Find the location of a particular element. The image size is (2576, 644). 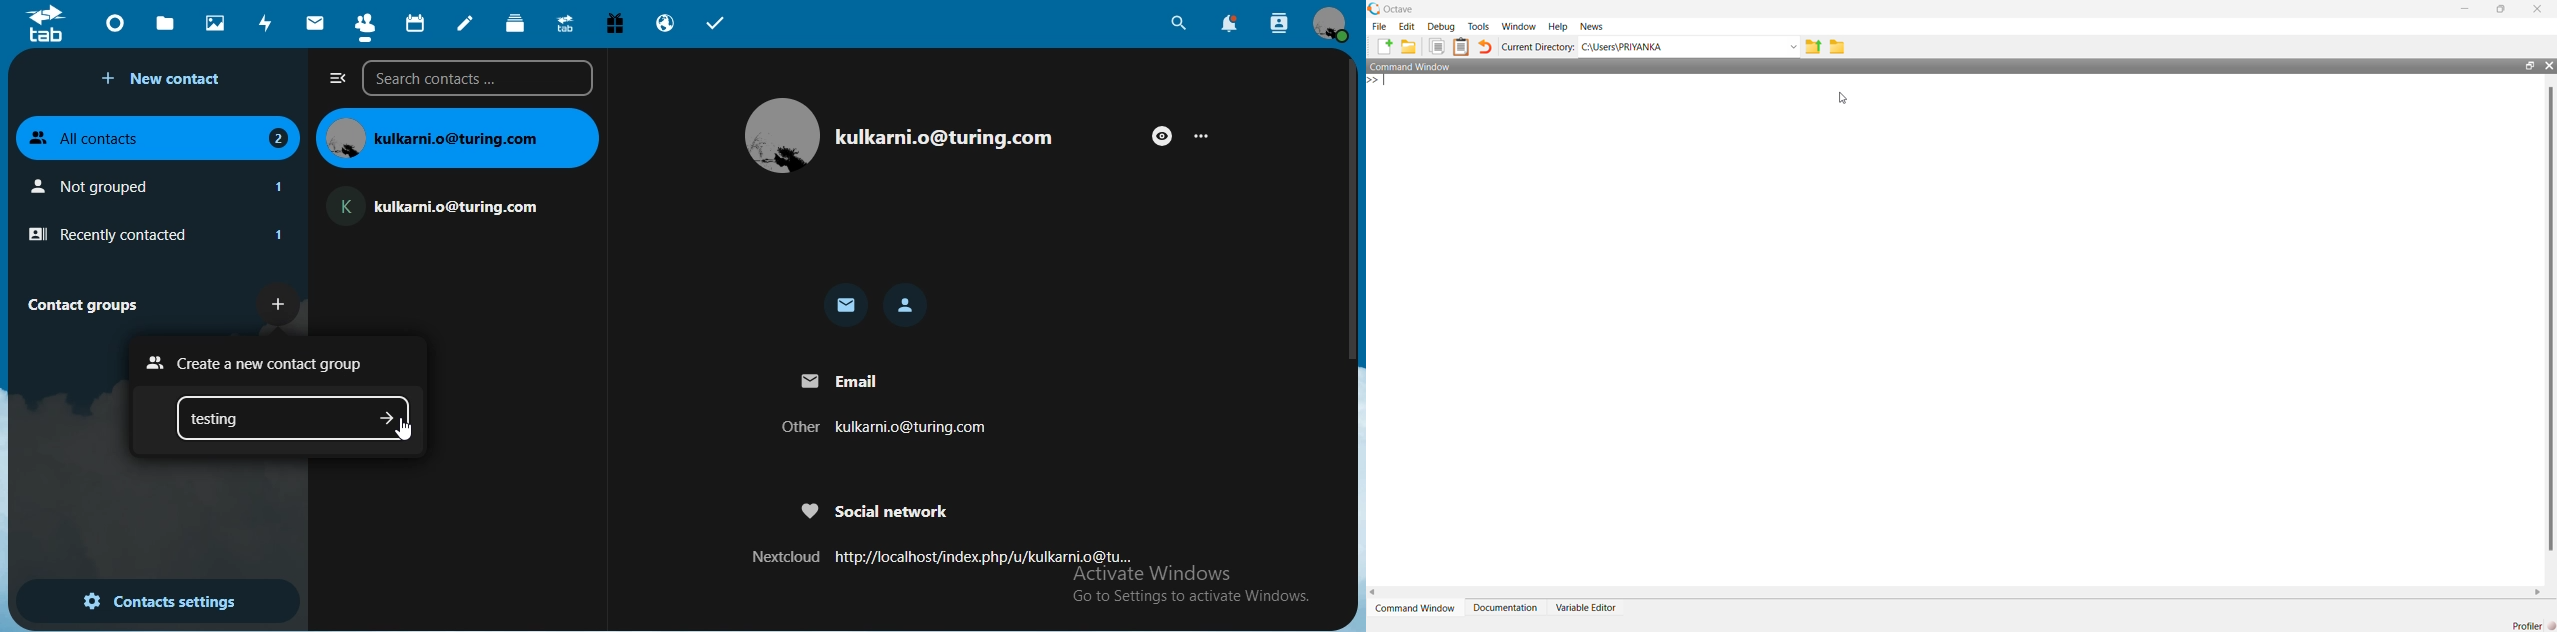

scrollbar is located at coordinates (1354, 209).